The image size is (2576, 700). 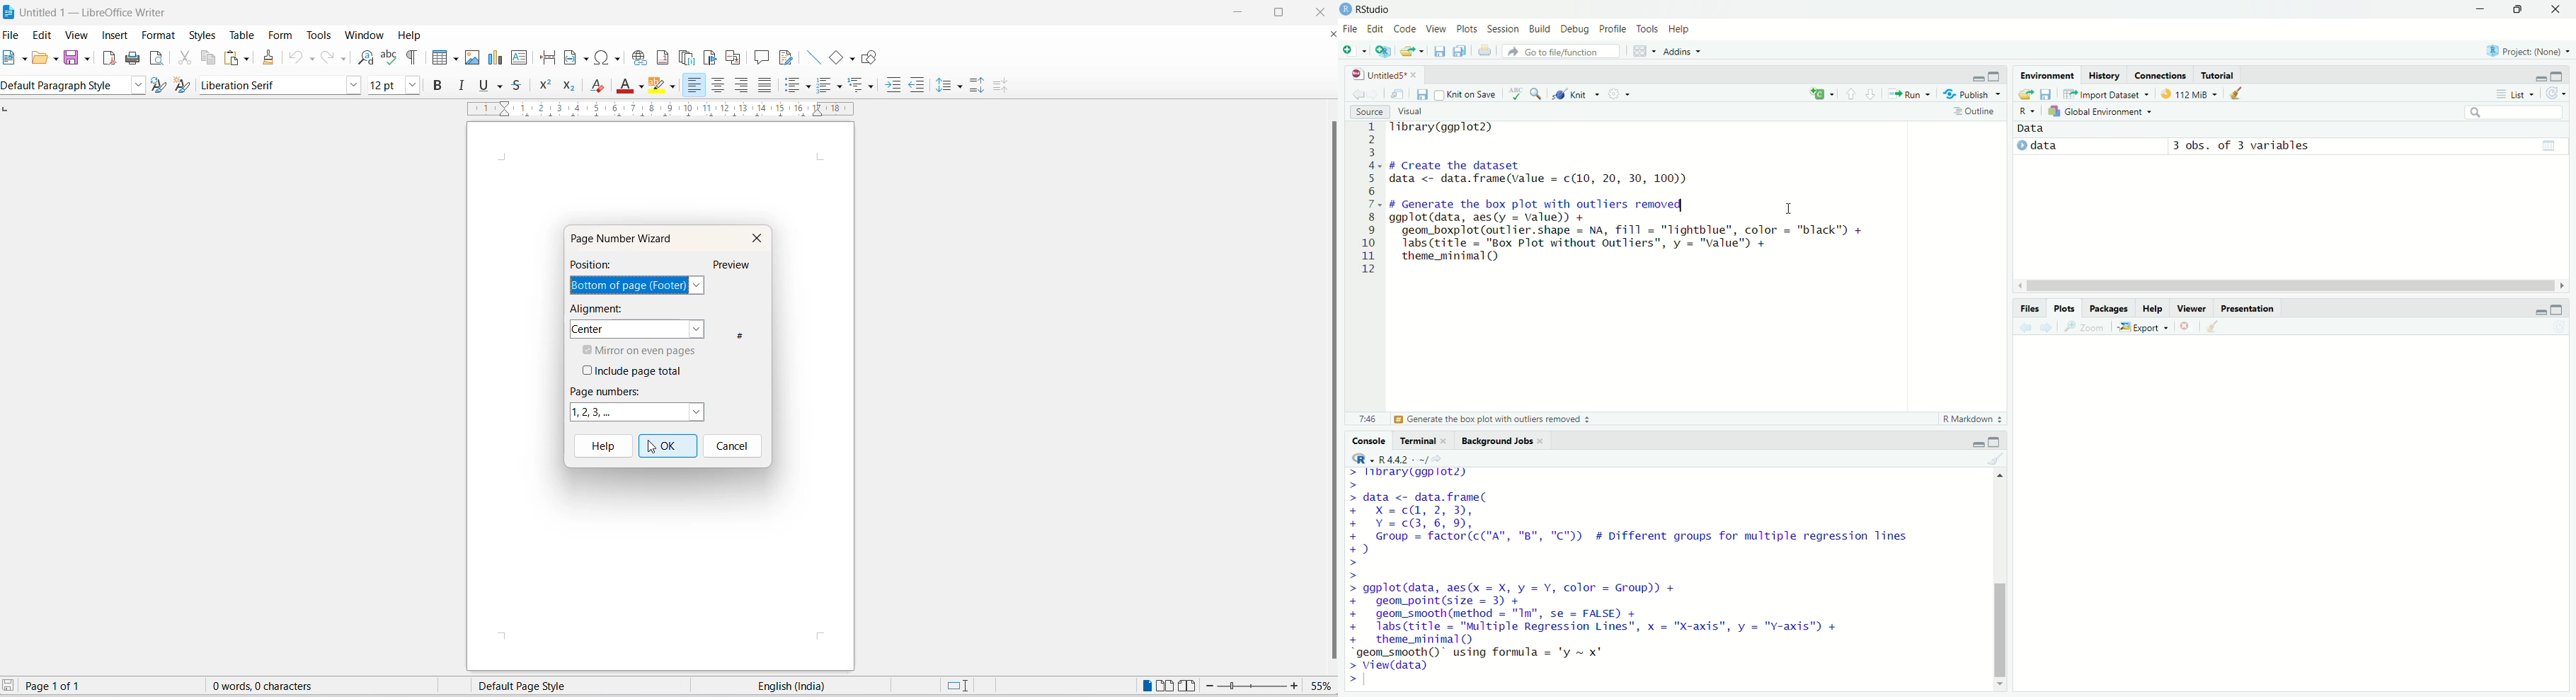 What do you see at coordinates (2529, 52) in the screenshot?
I see `Project: (None)` at bounding box center [2529, 52].